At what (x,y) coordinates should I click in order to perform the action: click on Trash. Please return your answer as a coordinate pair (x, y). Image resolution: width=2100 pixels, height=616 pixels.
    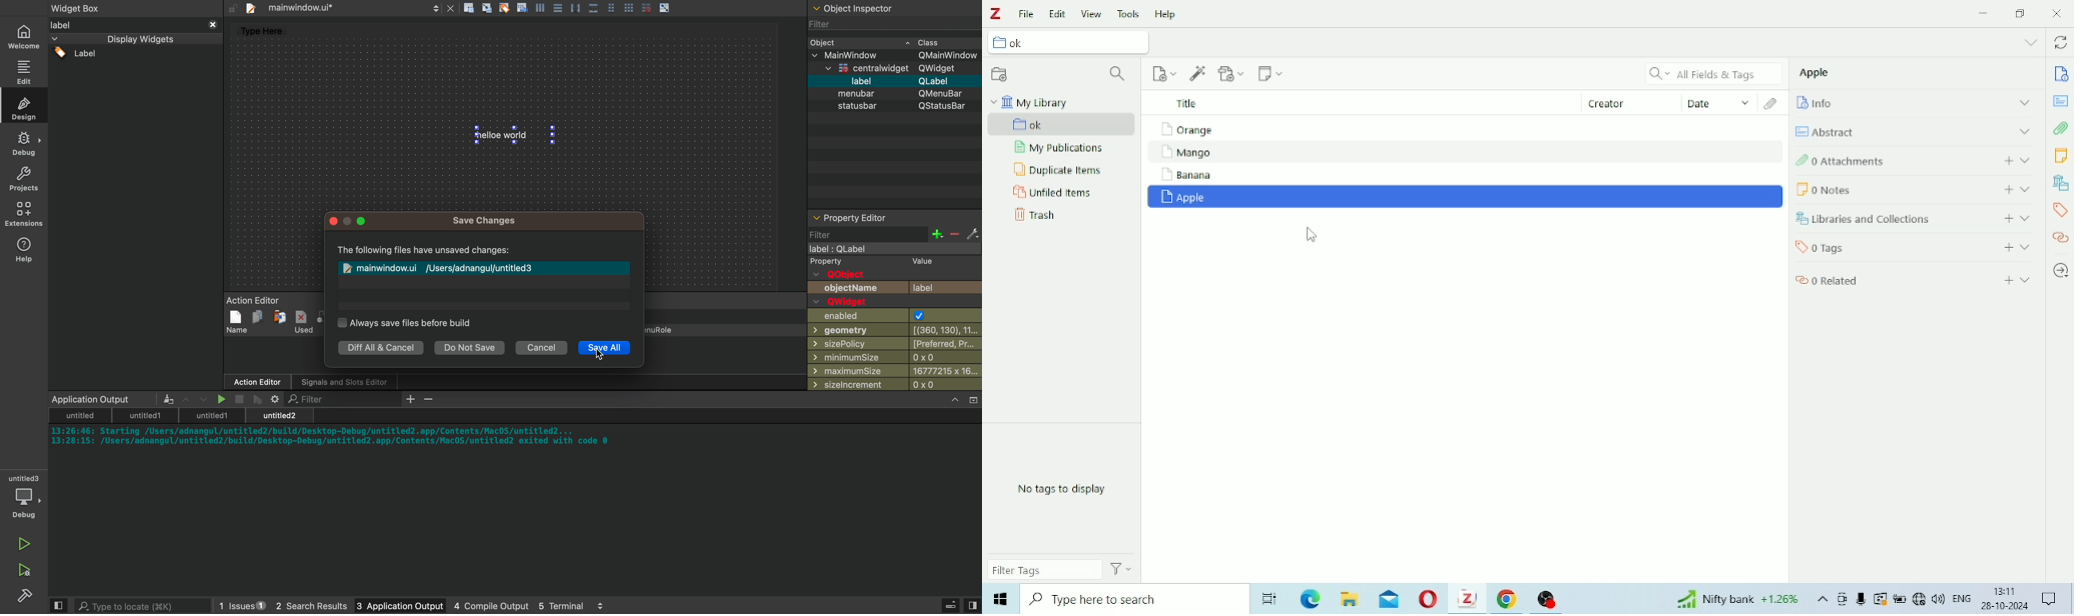
    Looking at the image, I should click on (1035, 218).